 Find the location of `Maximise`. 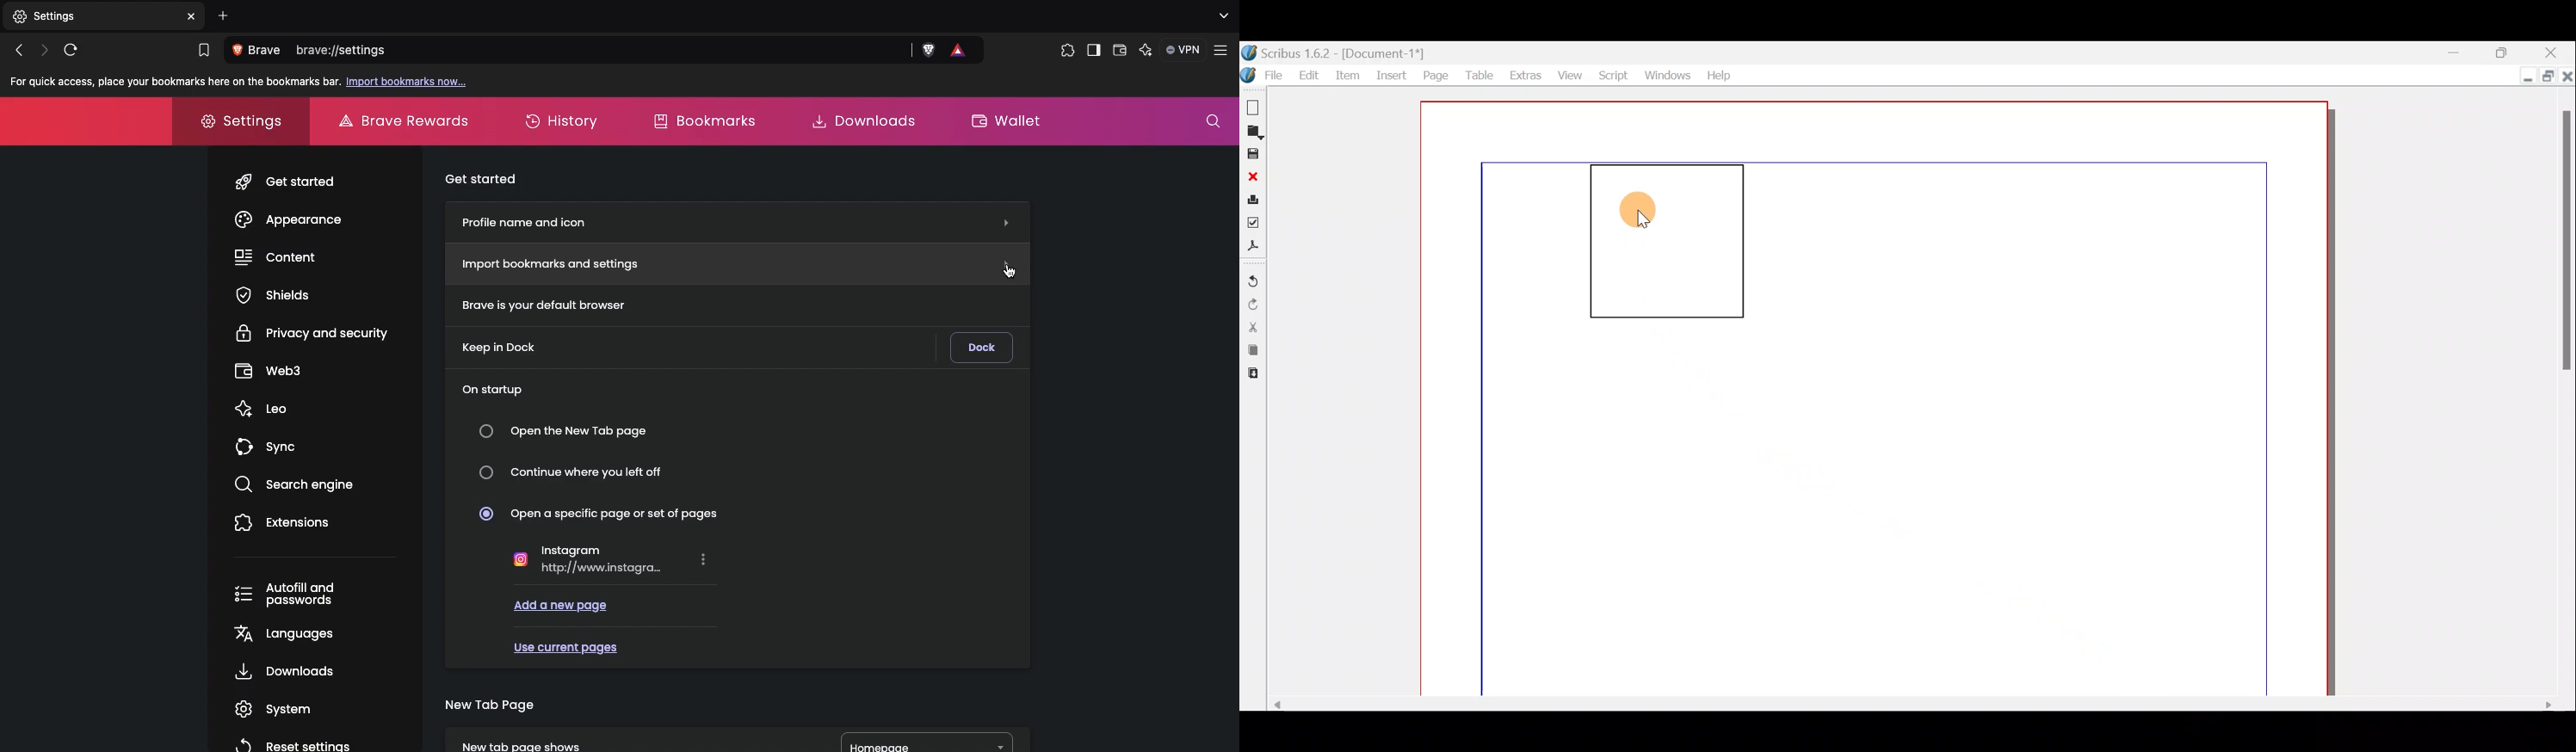

Maximise is located at coordinates (2547, 75).